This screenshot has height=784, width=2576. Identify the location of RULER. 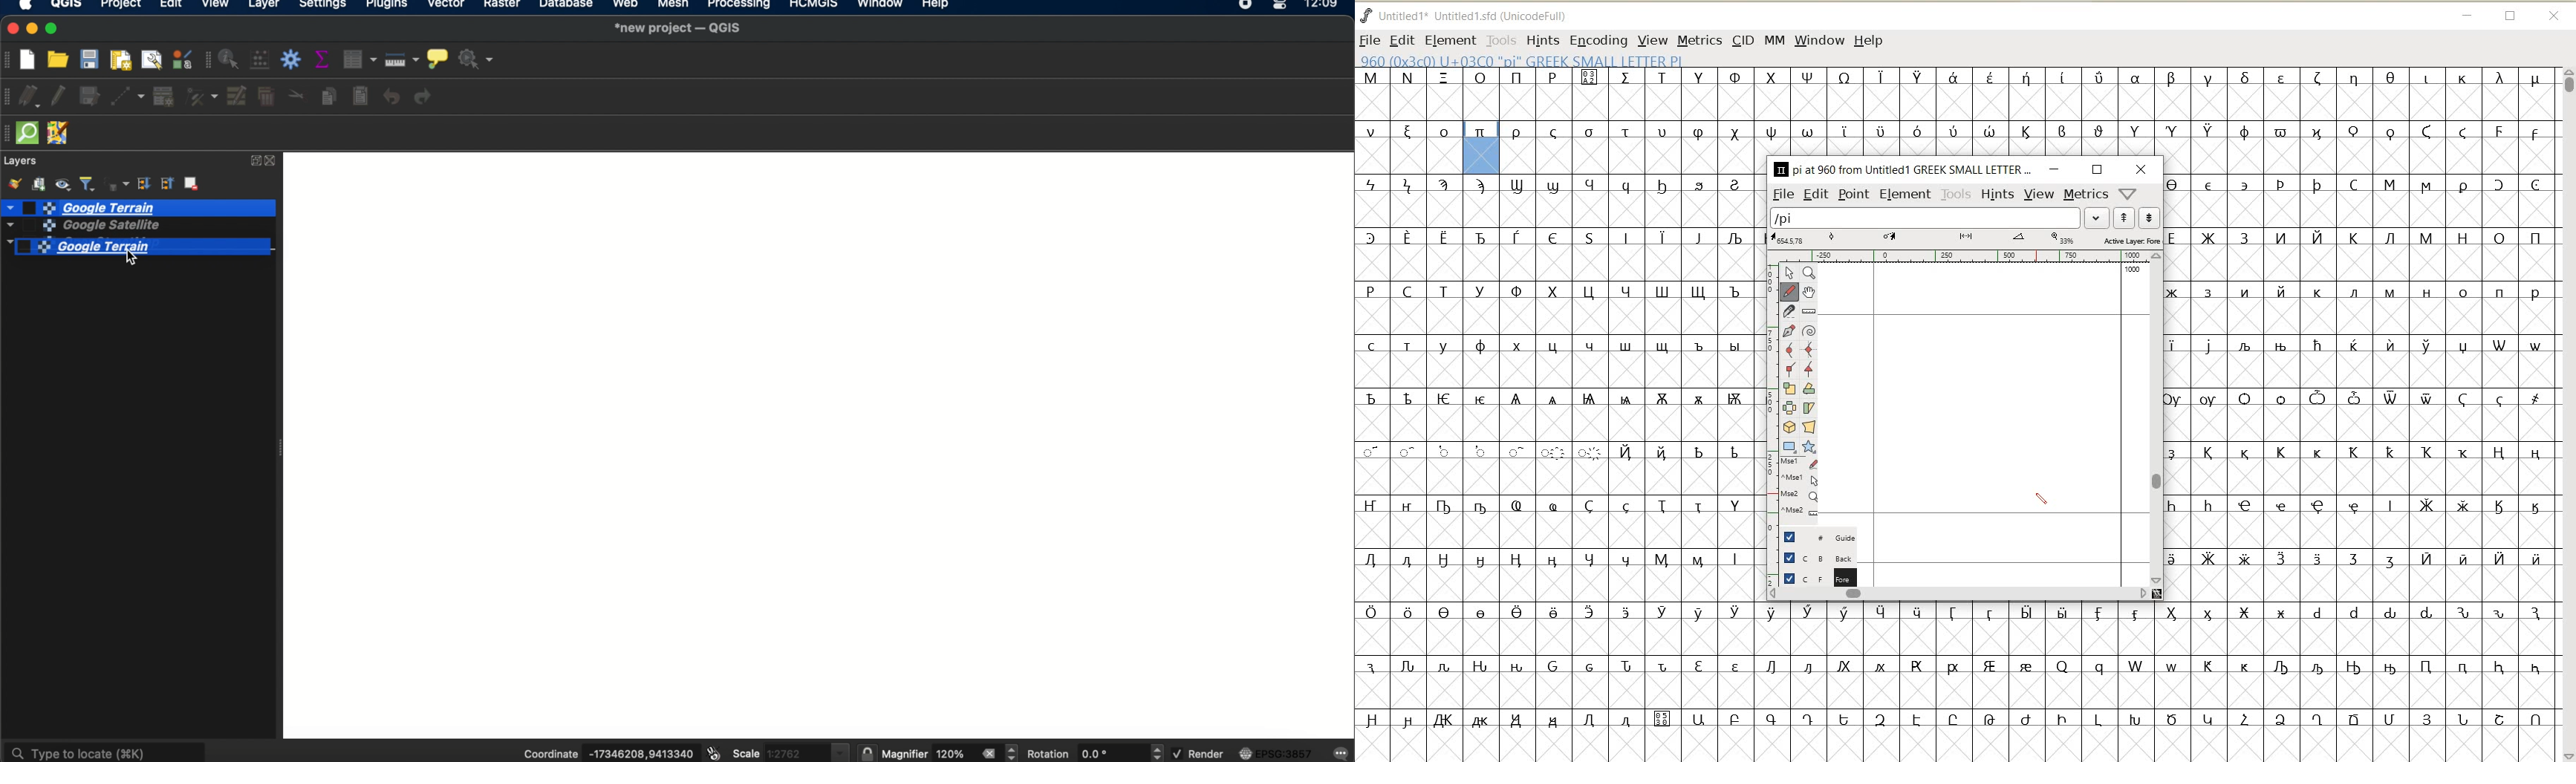
(1964, 257).